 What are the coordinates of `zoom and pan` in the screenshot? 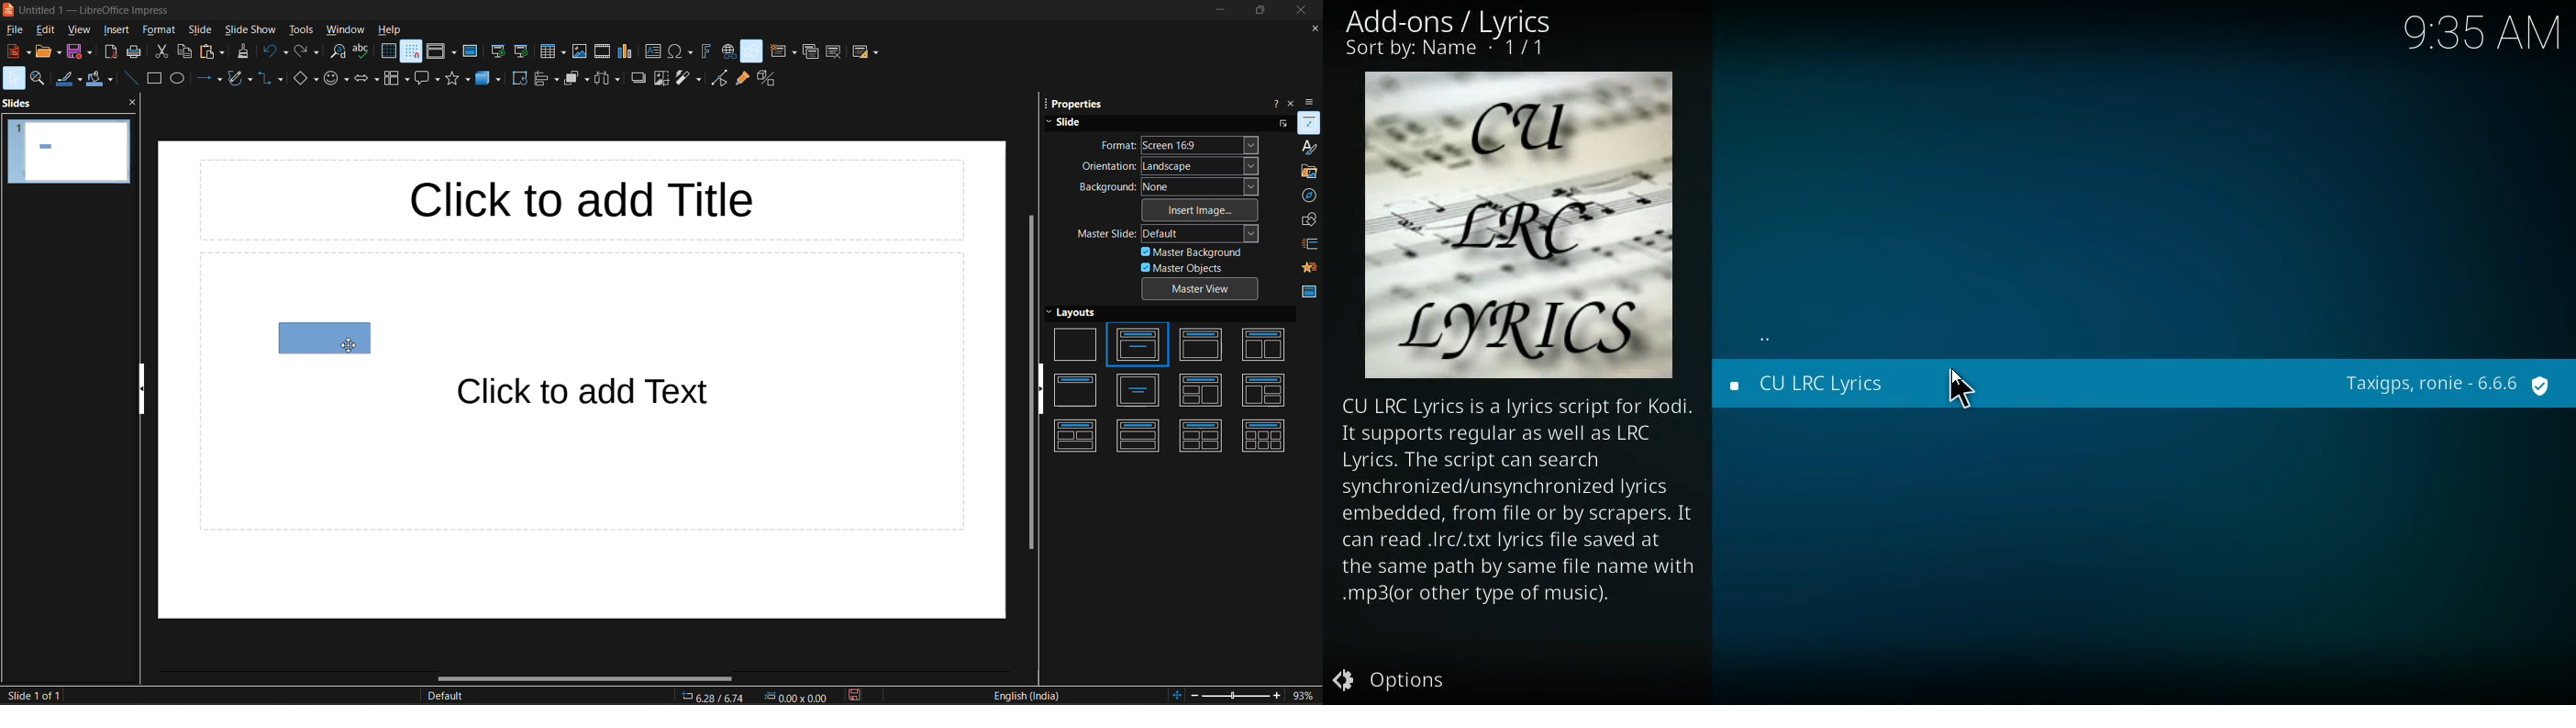 It's located at (39, 79).